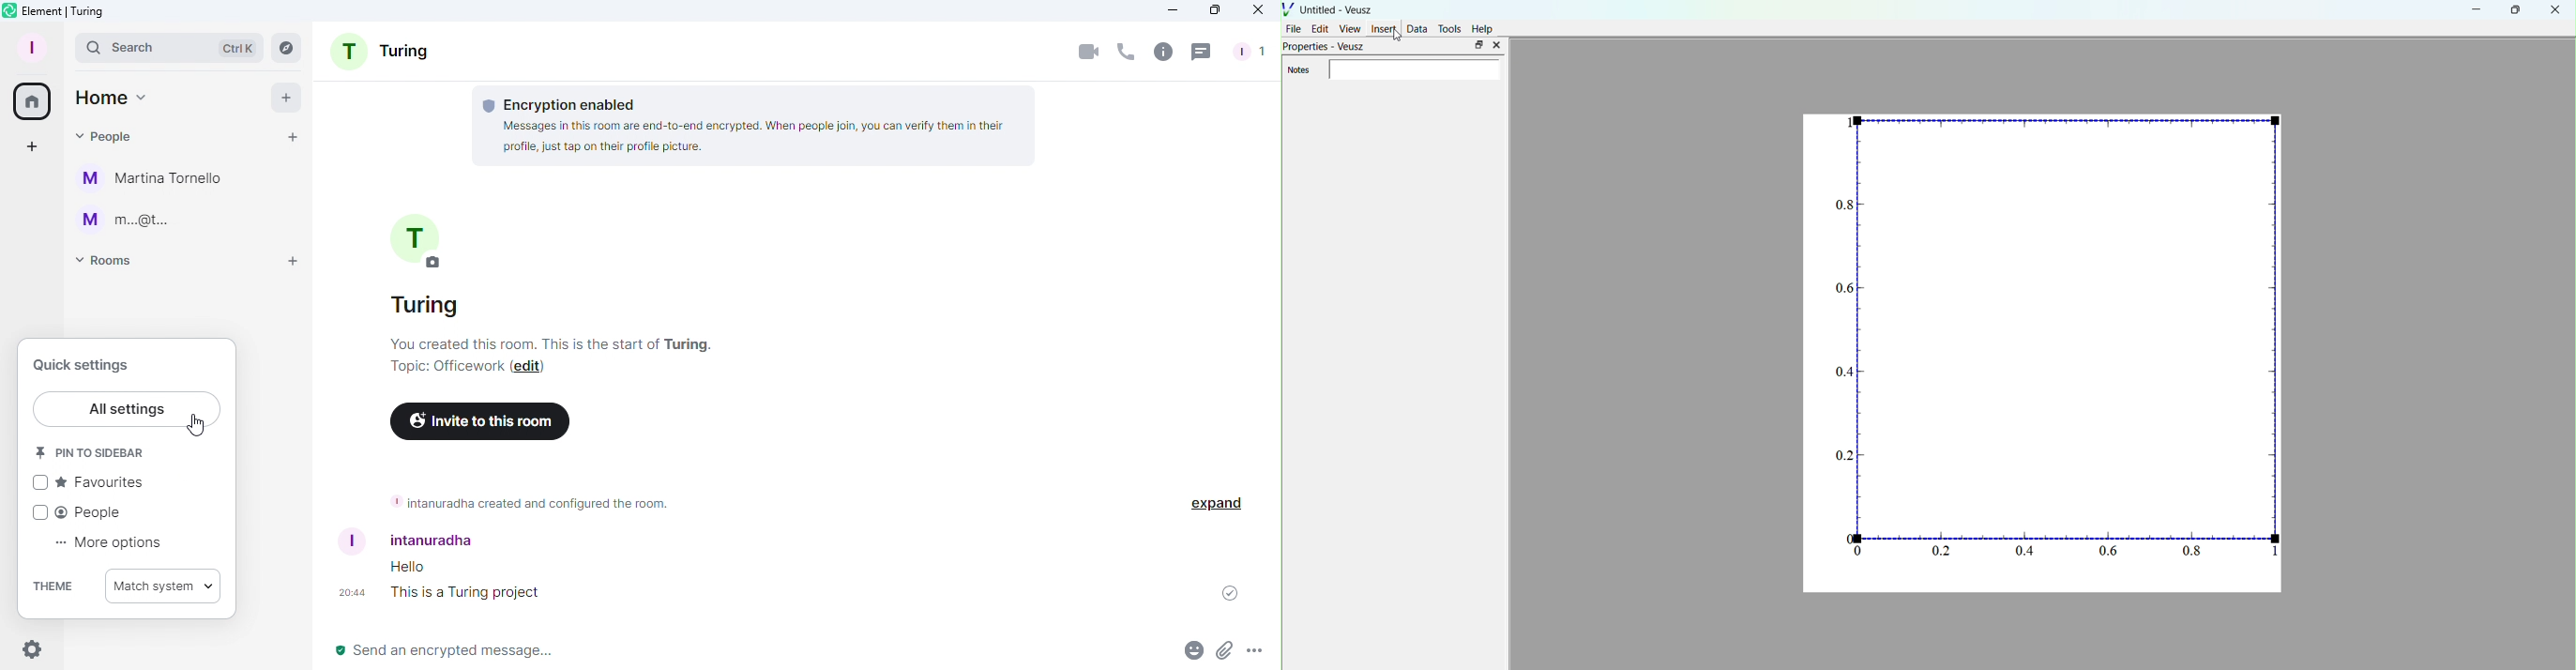 The image size is (2576, 672). Describe the element at coordinates (164, 588) in the screenshot. I see `Match system` at that location.